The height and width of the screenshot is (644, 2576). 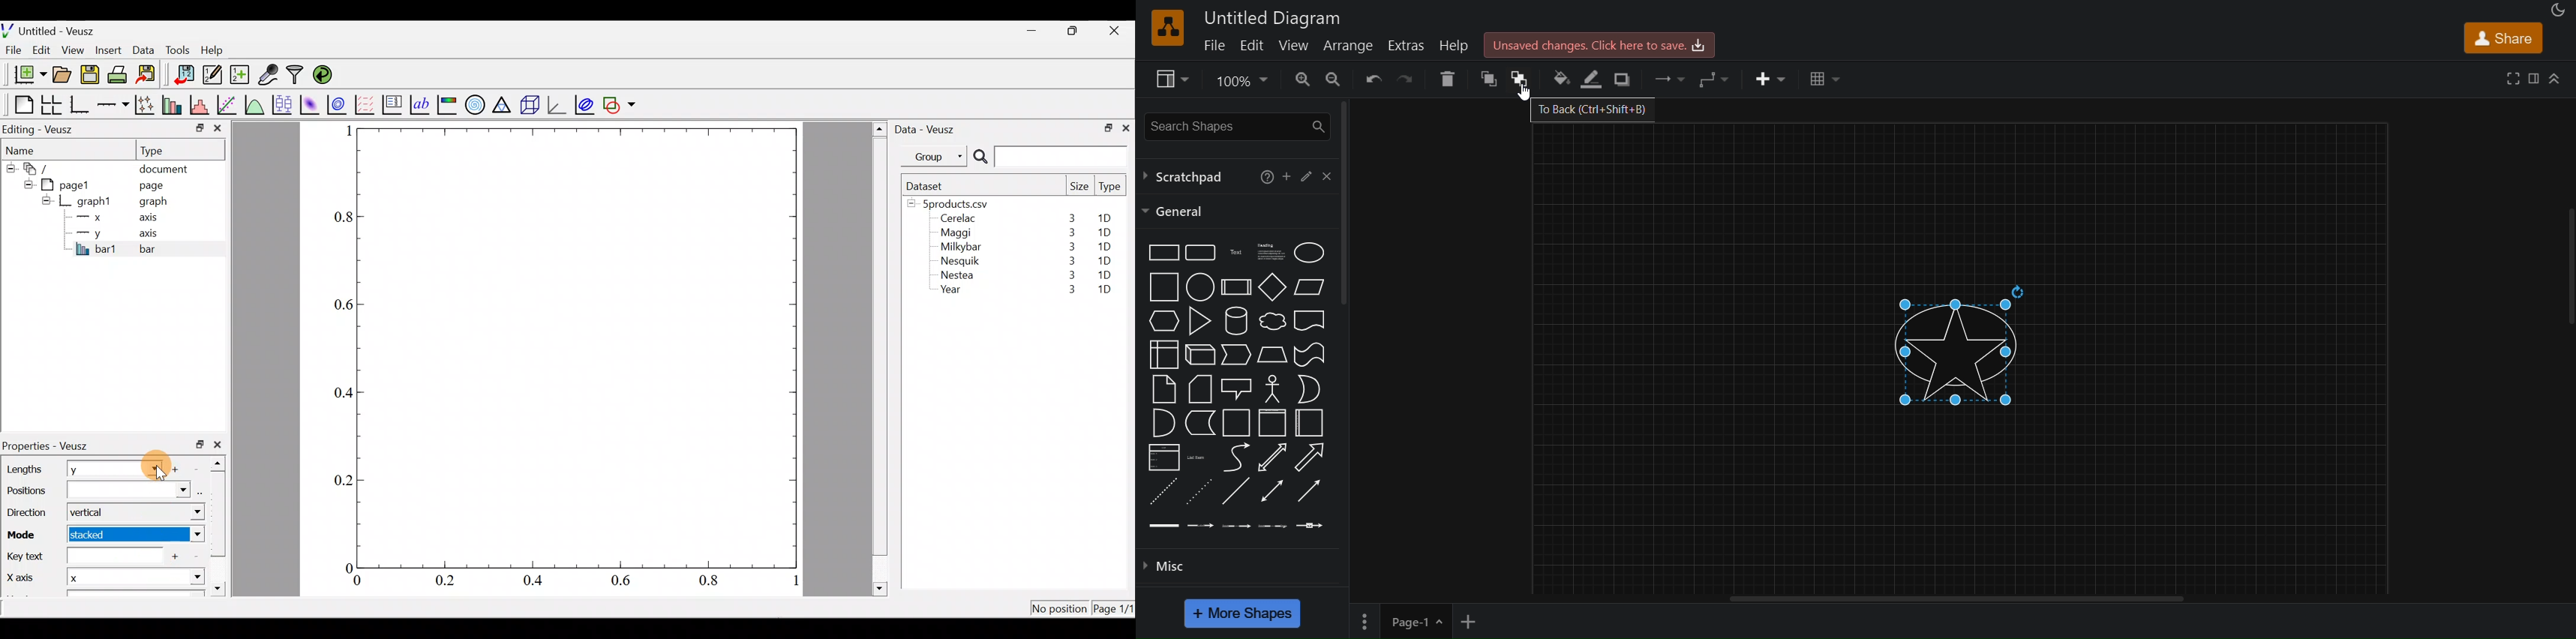 What do you see at coordinates (1199, 422) in the screenshot?
I see `data storage` at bounding box center [1199, 422].